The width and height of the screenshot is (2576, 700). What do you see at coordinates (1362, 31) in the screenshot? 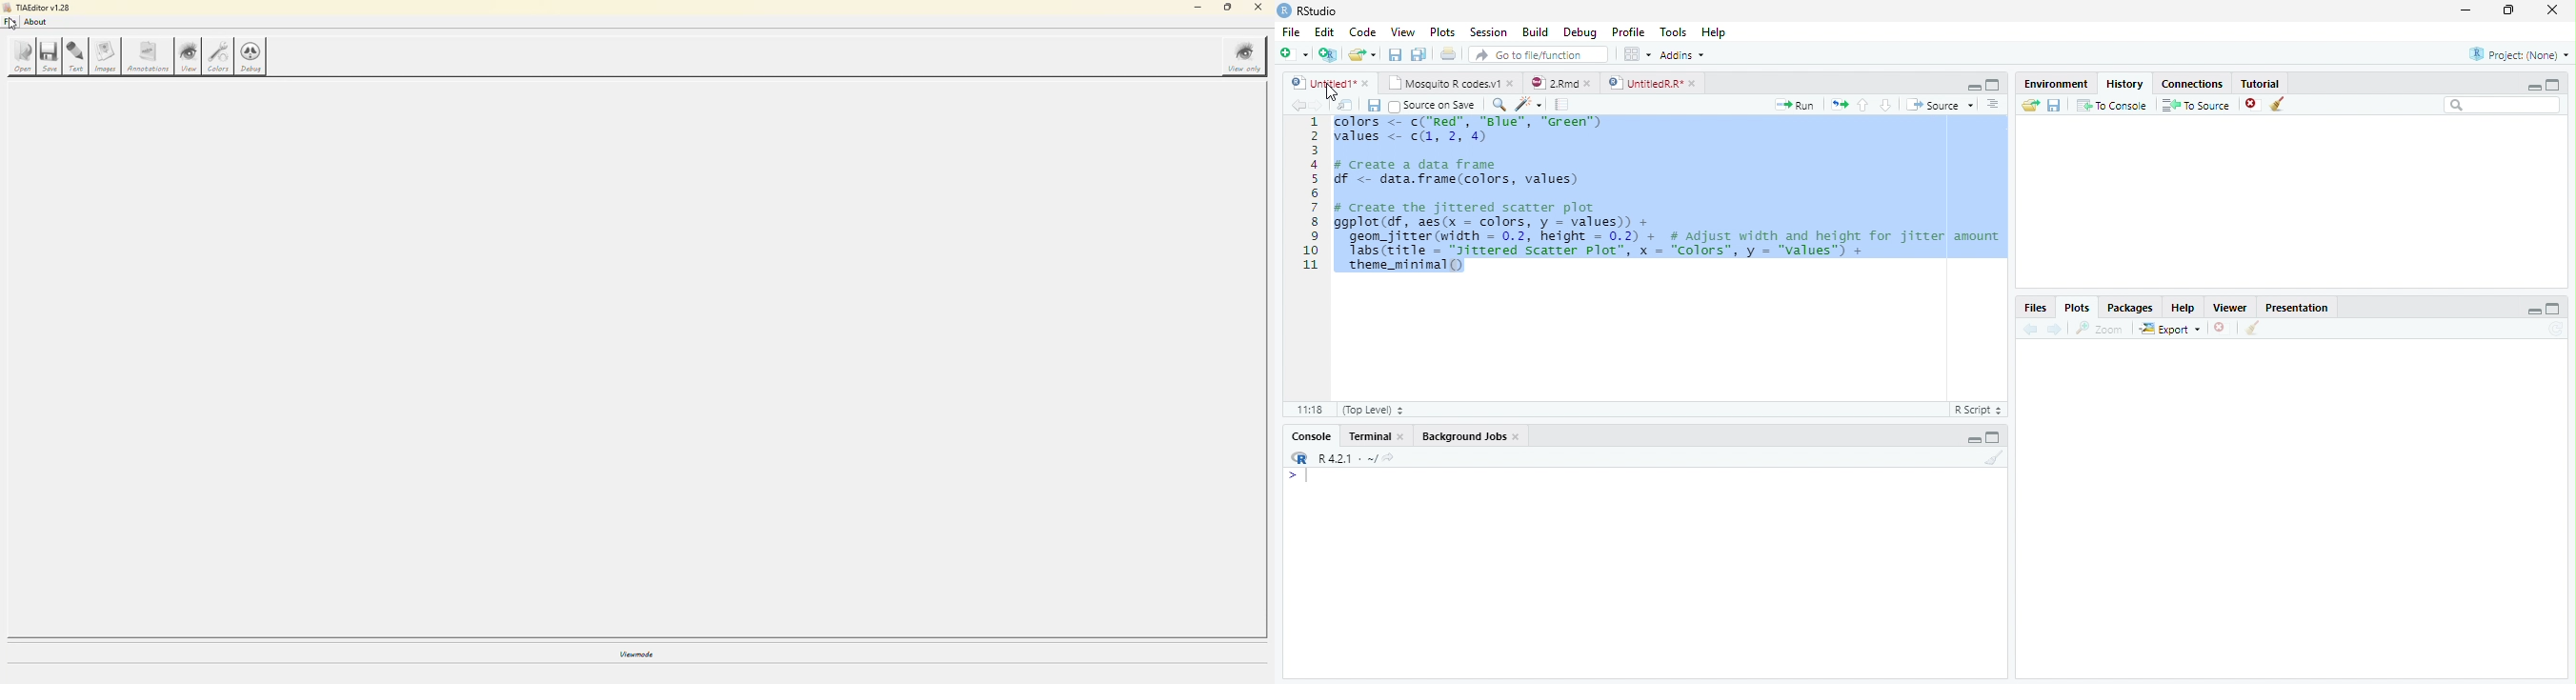
I see `Code` at bounding box center [1362, 31].